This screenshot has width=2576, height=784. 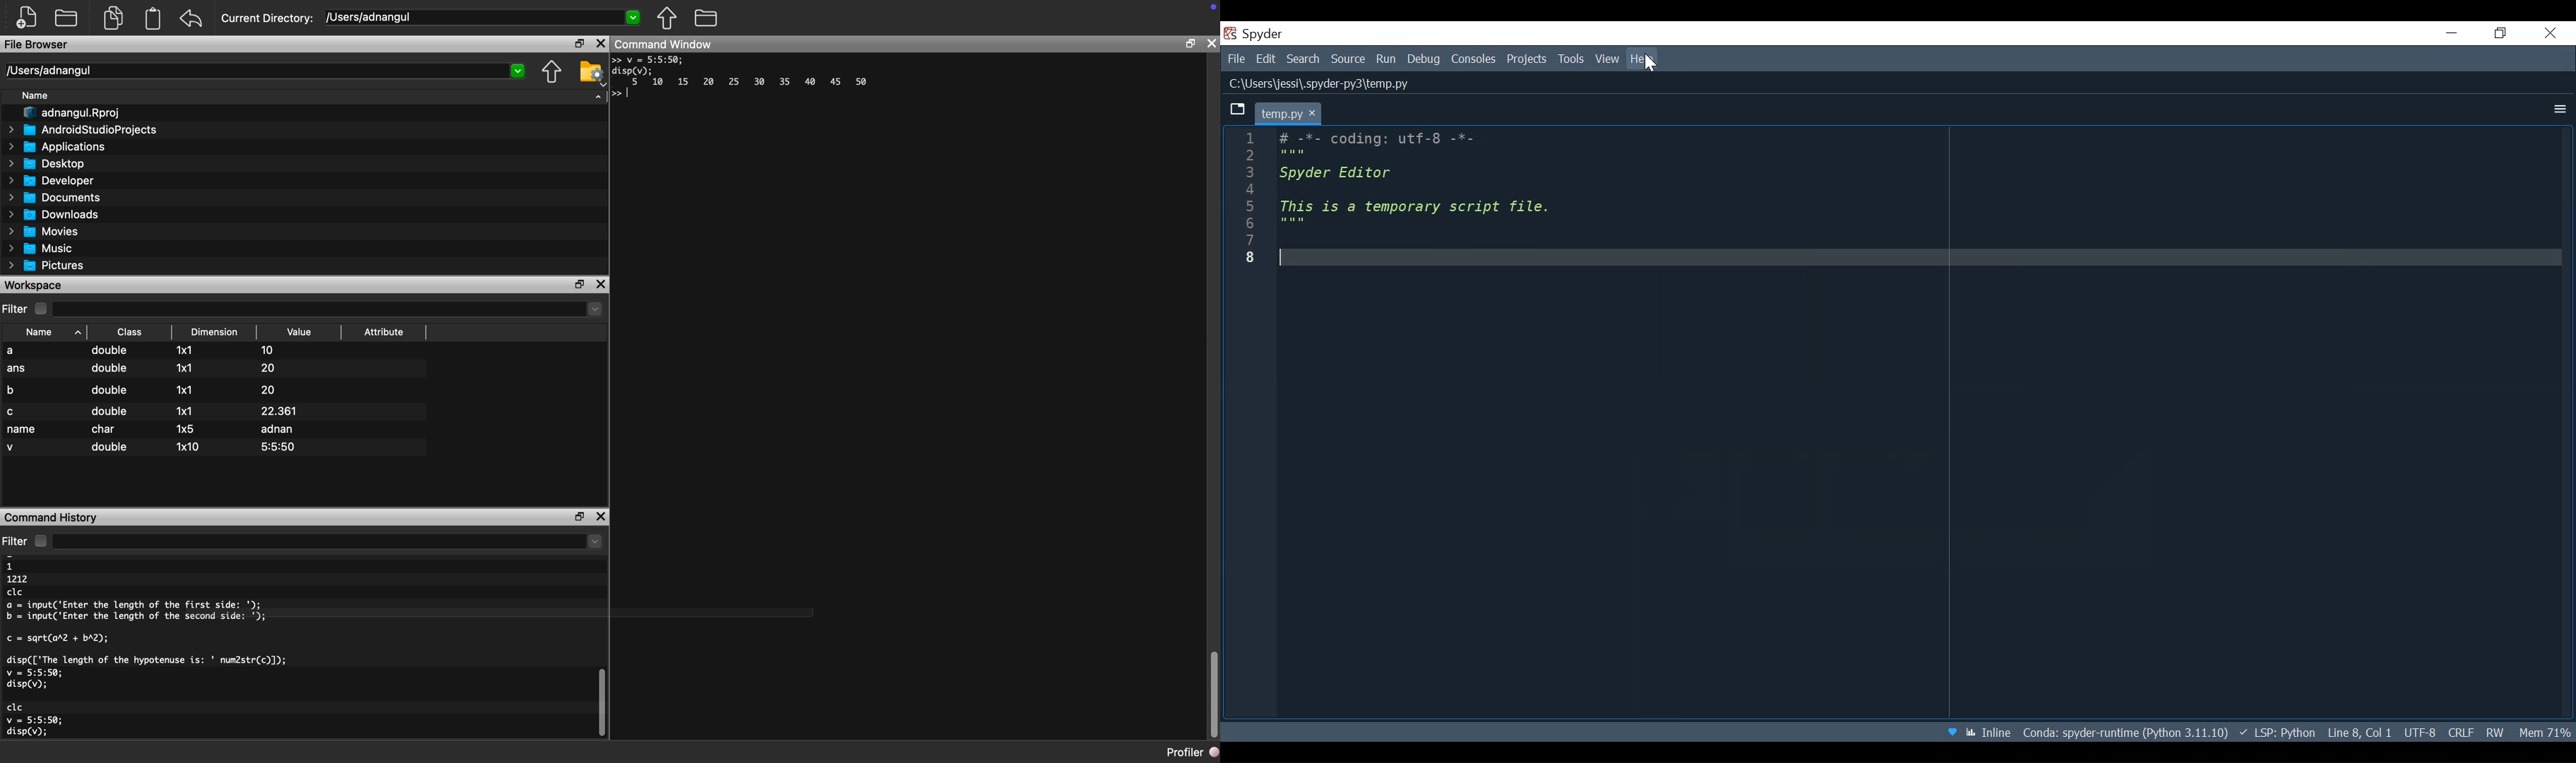 I want to click on a, so click(x=11, y=351).